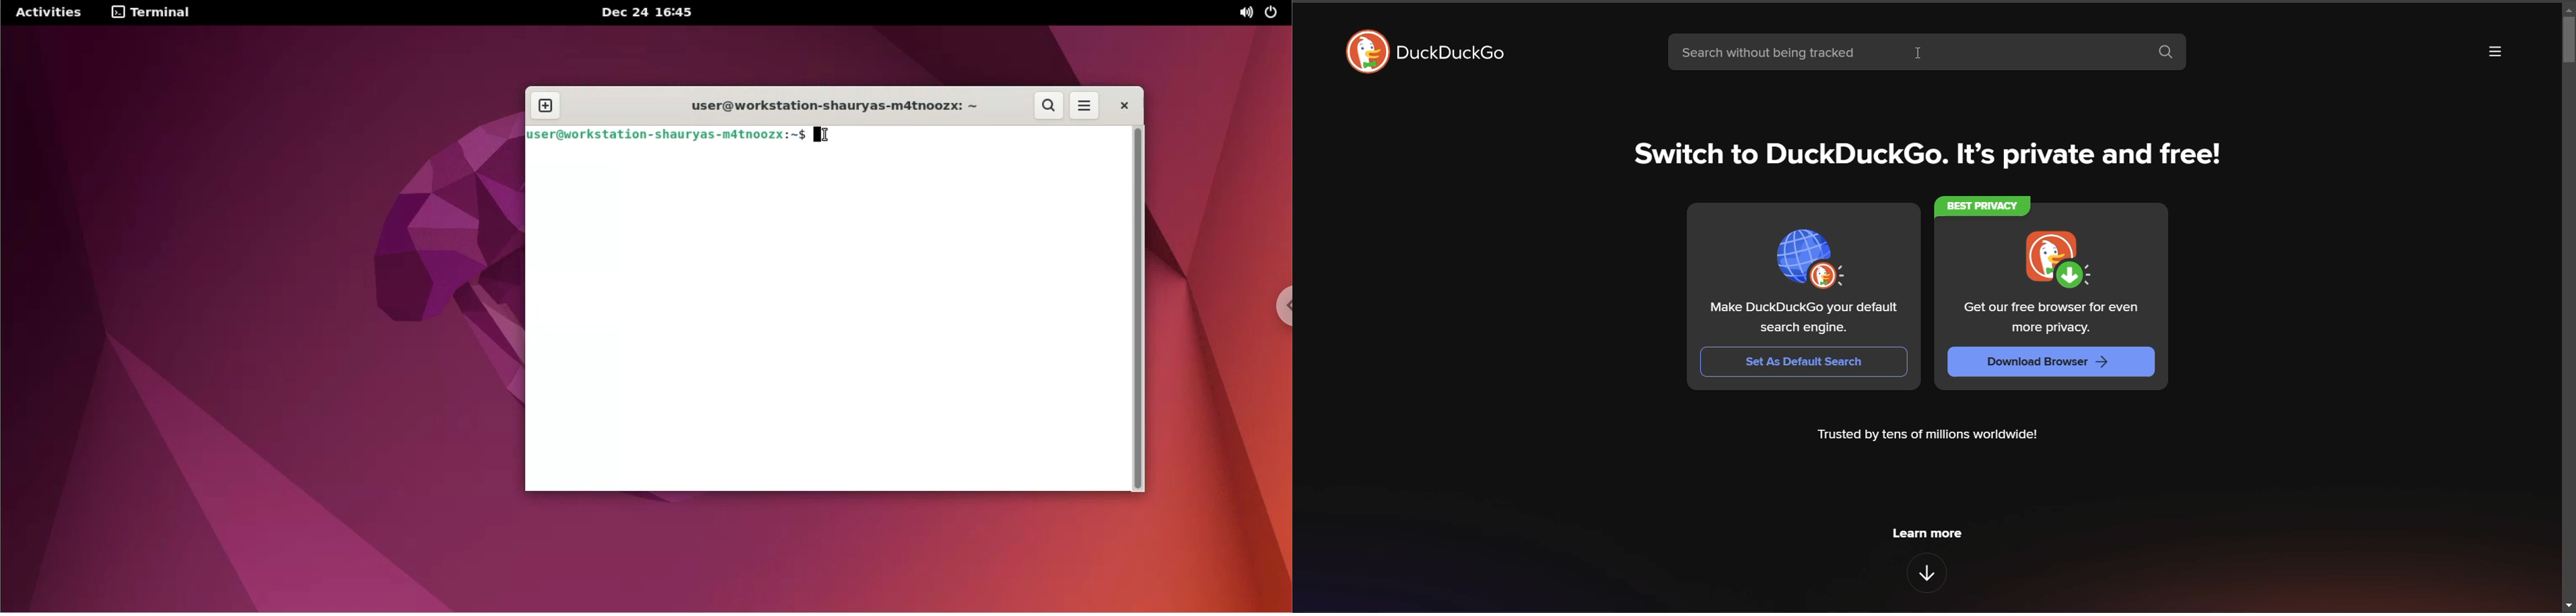  Describe the element at coordinates (1928, 574) in the screenshot. I see `features` at that location.